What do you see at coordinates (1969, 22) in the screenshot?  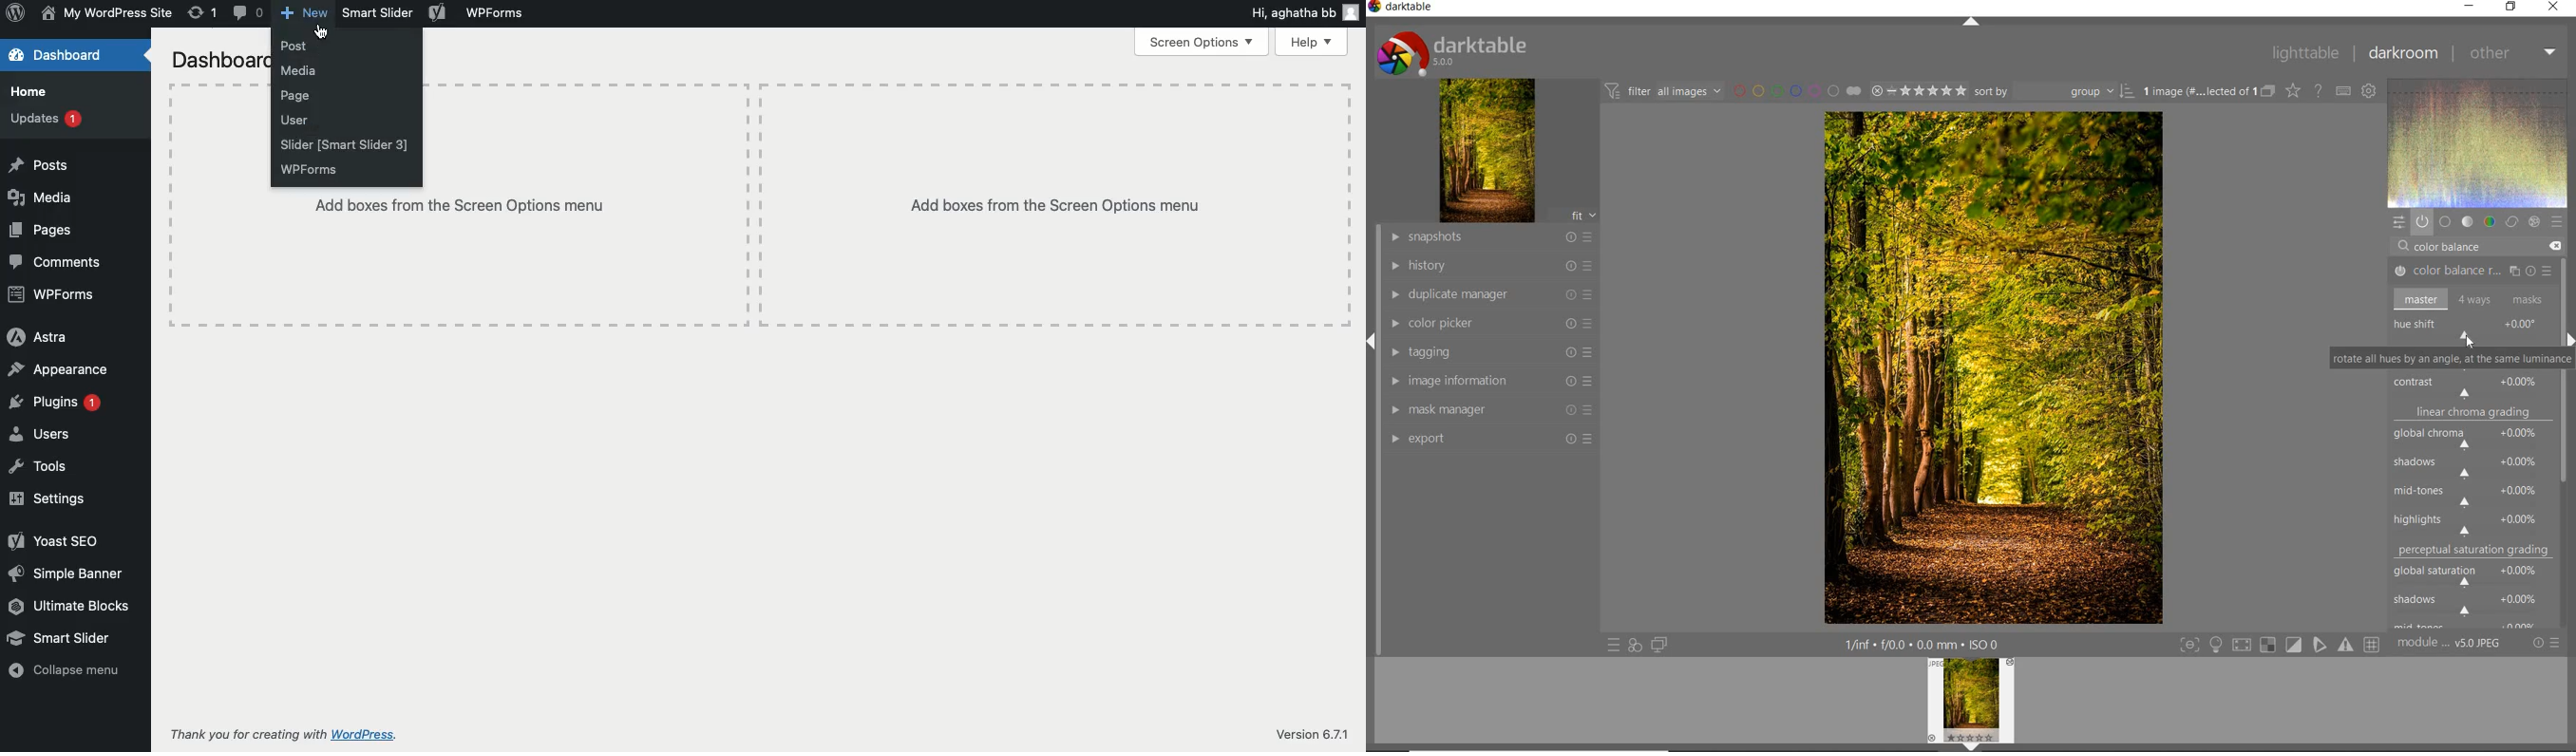 I see `expand/collapse` at bounding box center [1969, 22].